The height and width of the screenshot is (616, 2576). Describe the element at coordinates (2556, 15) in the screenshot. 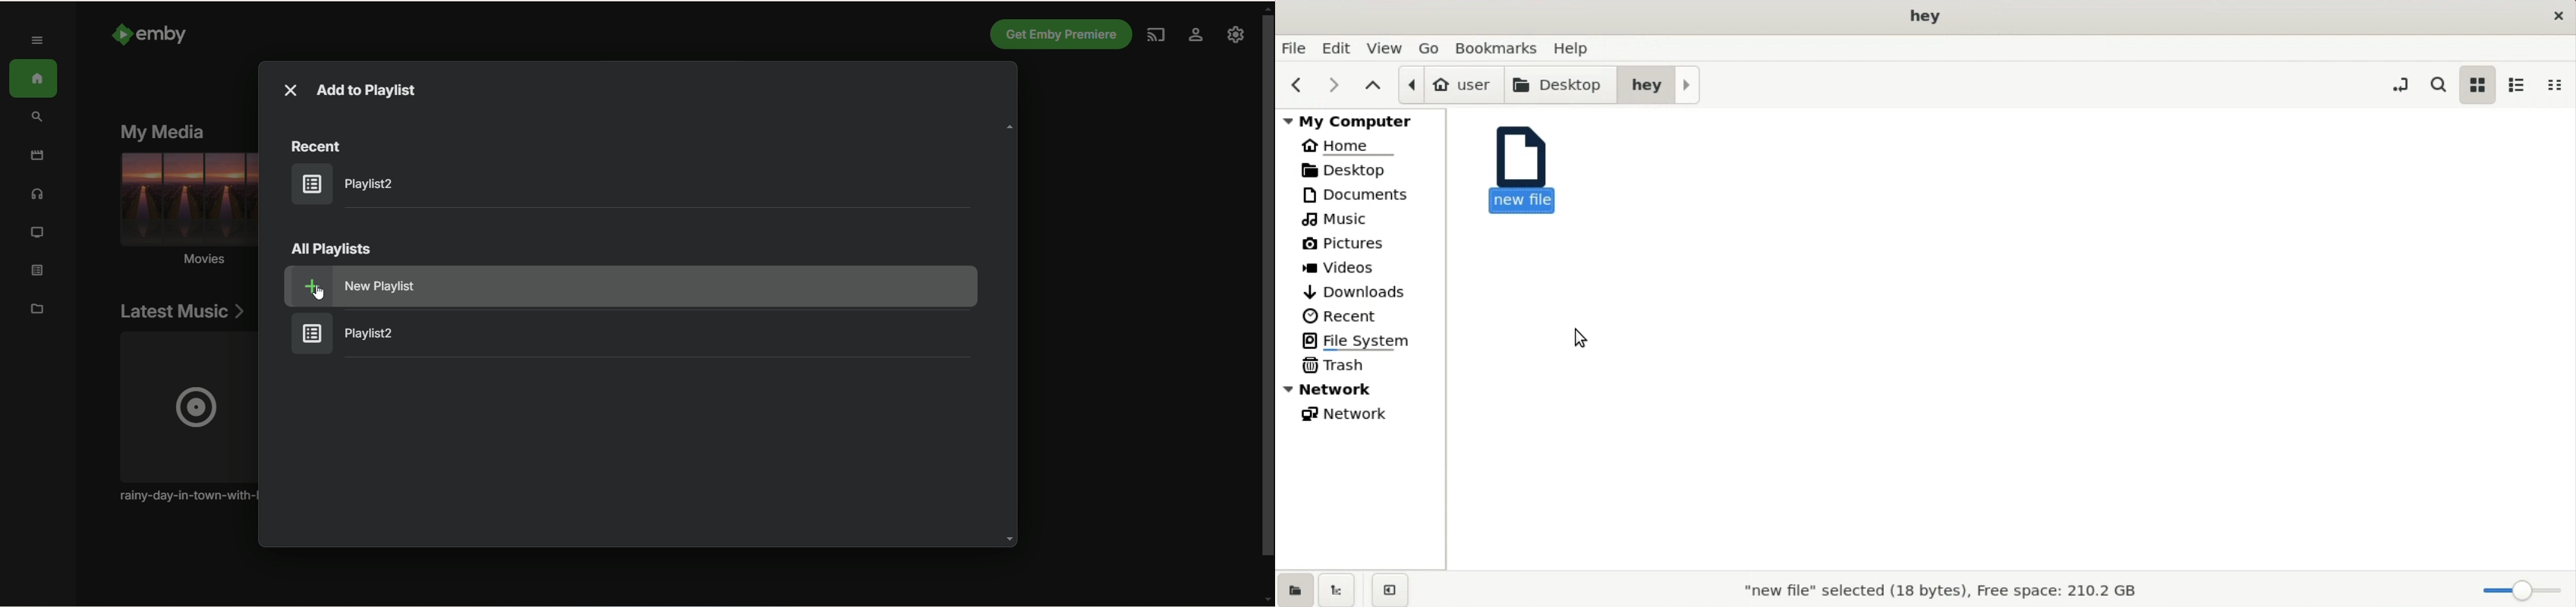

I see `close` at that location.